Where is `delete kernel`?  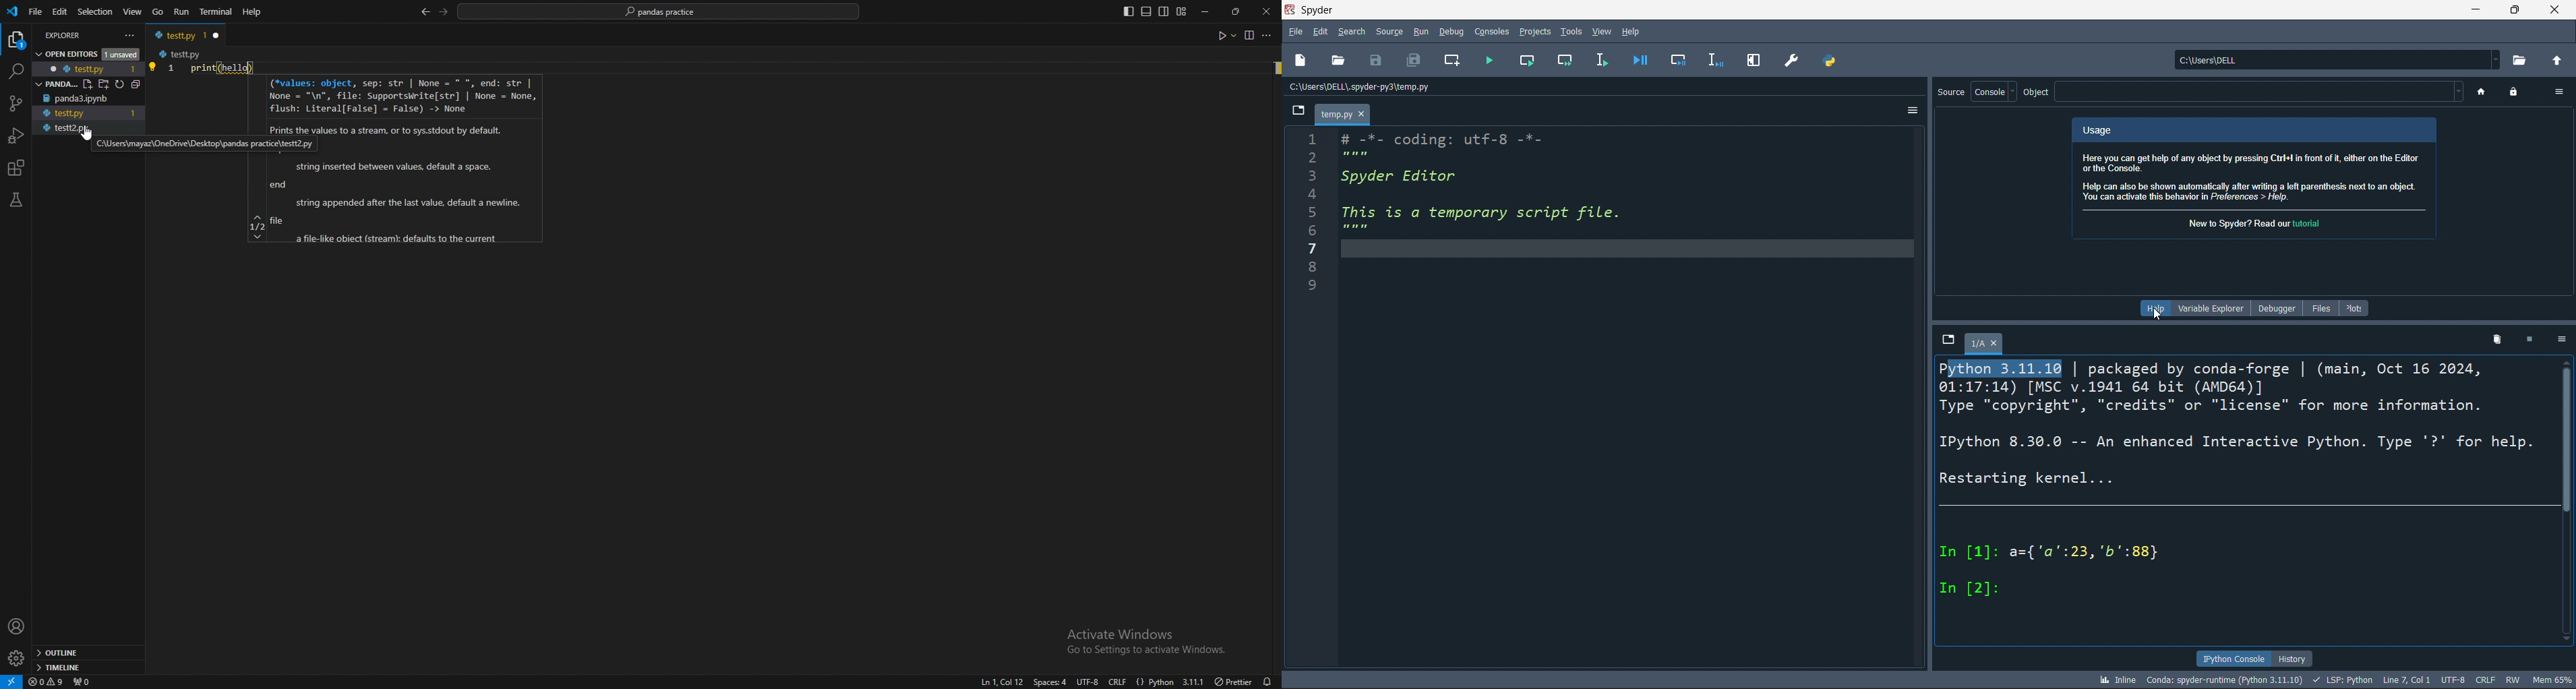
delete kernel is located at coordinates (2498, 340).